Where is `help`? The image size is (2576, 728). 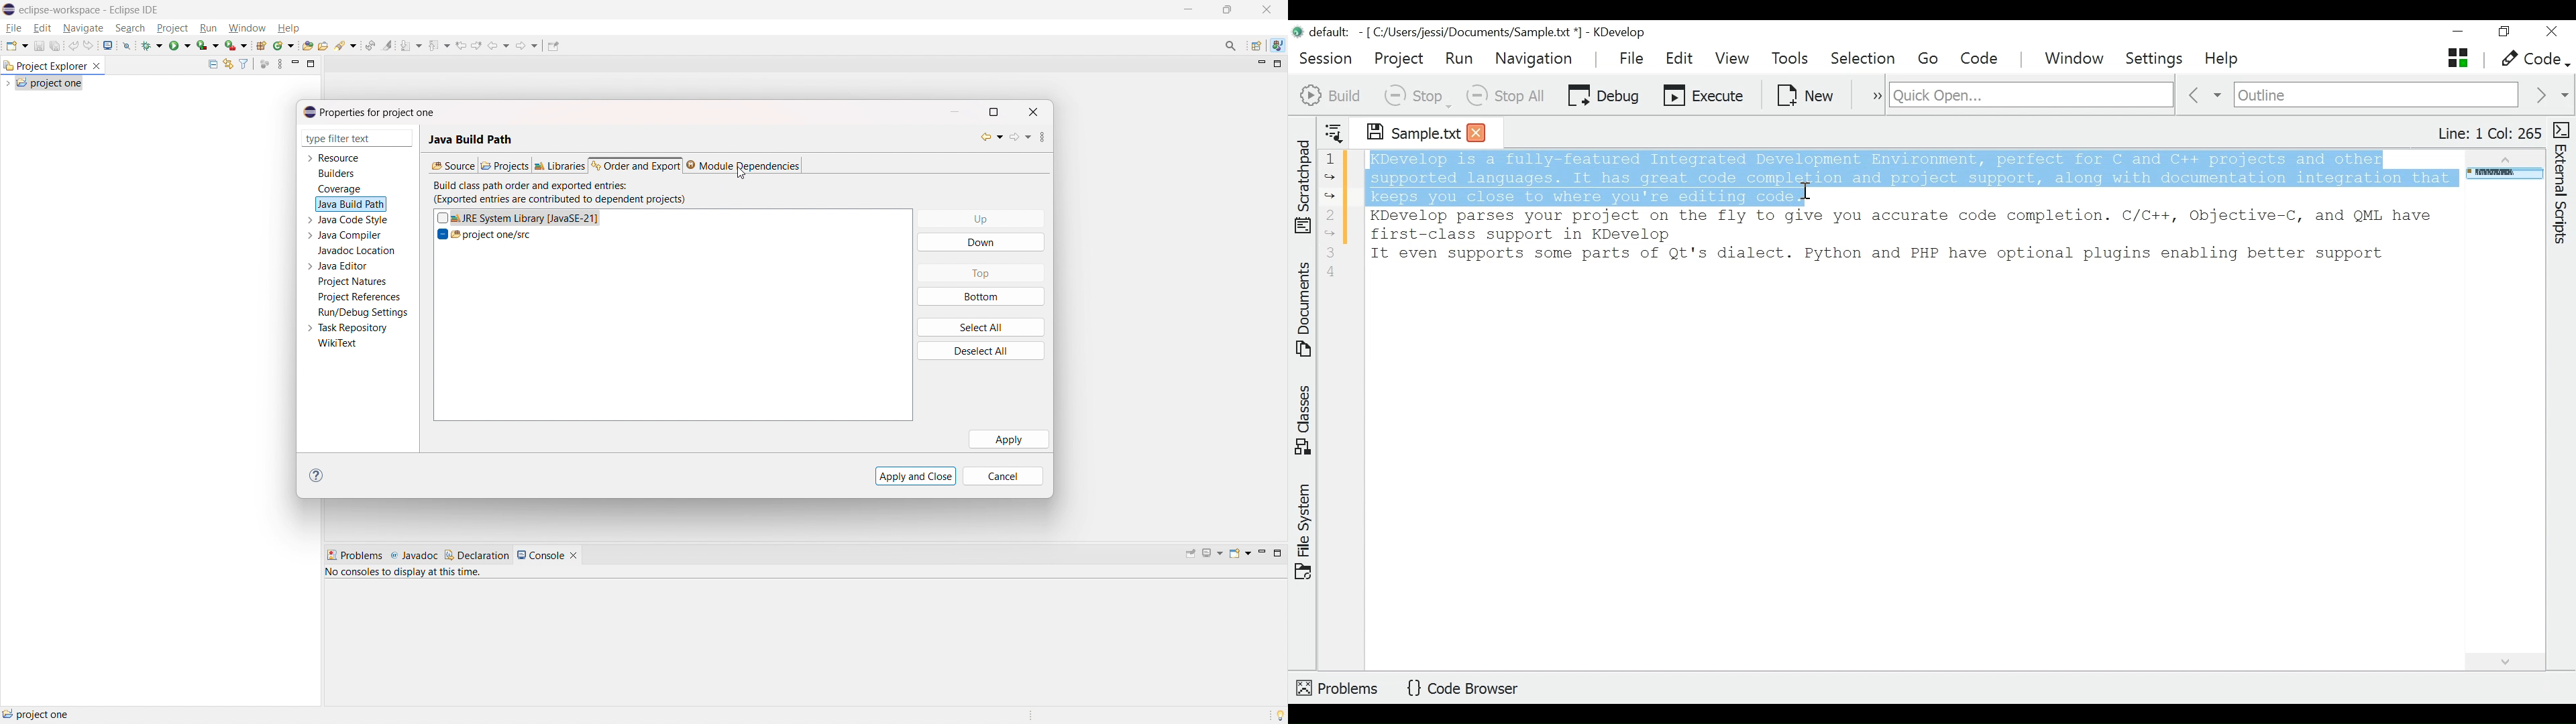 help is located at coordinates (288, 28).